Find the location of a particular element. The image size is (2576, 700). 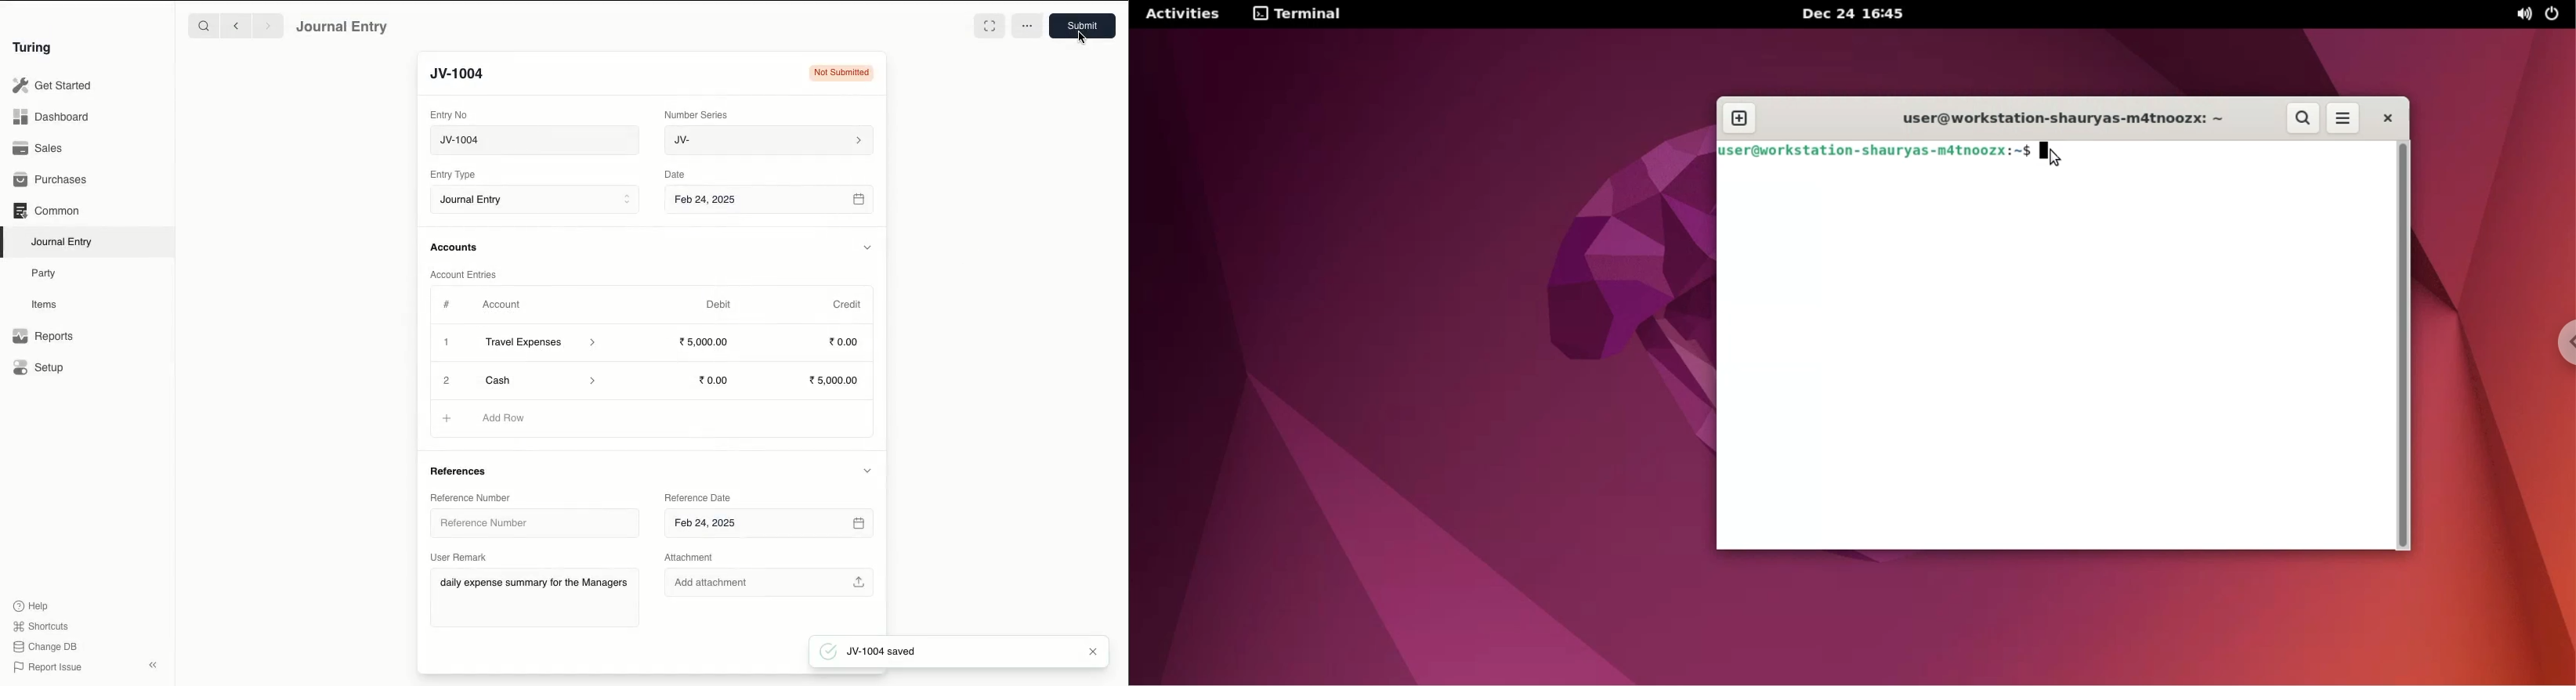

Shortcuts is located at coordinates (43, 626).